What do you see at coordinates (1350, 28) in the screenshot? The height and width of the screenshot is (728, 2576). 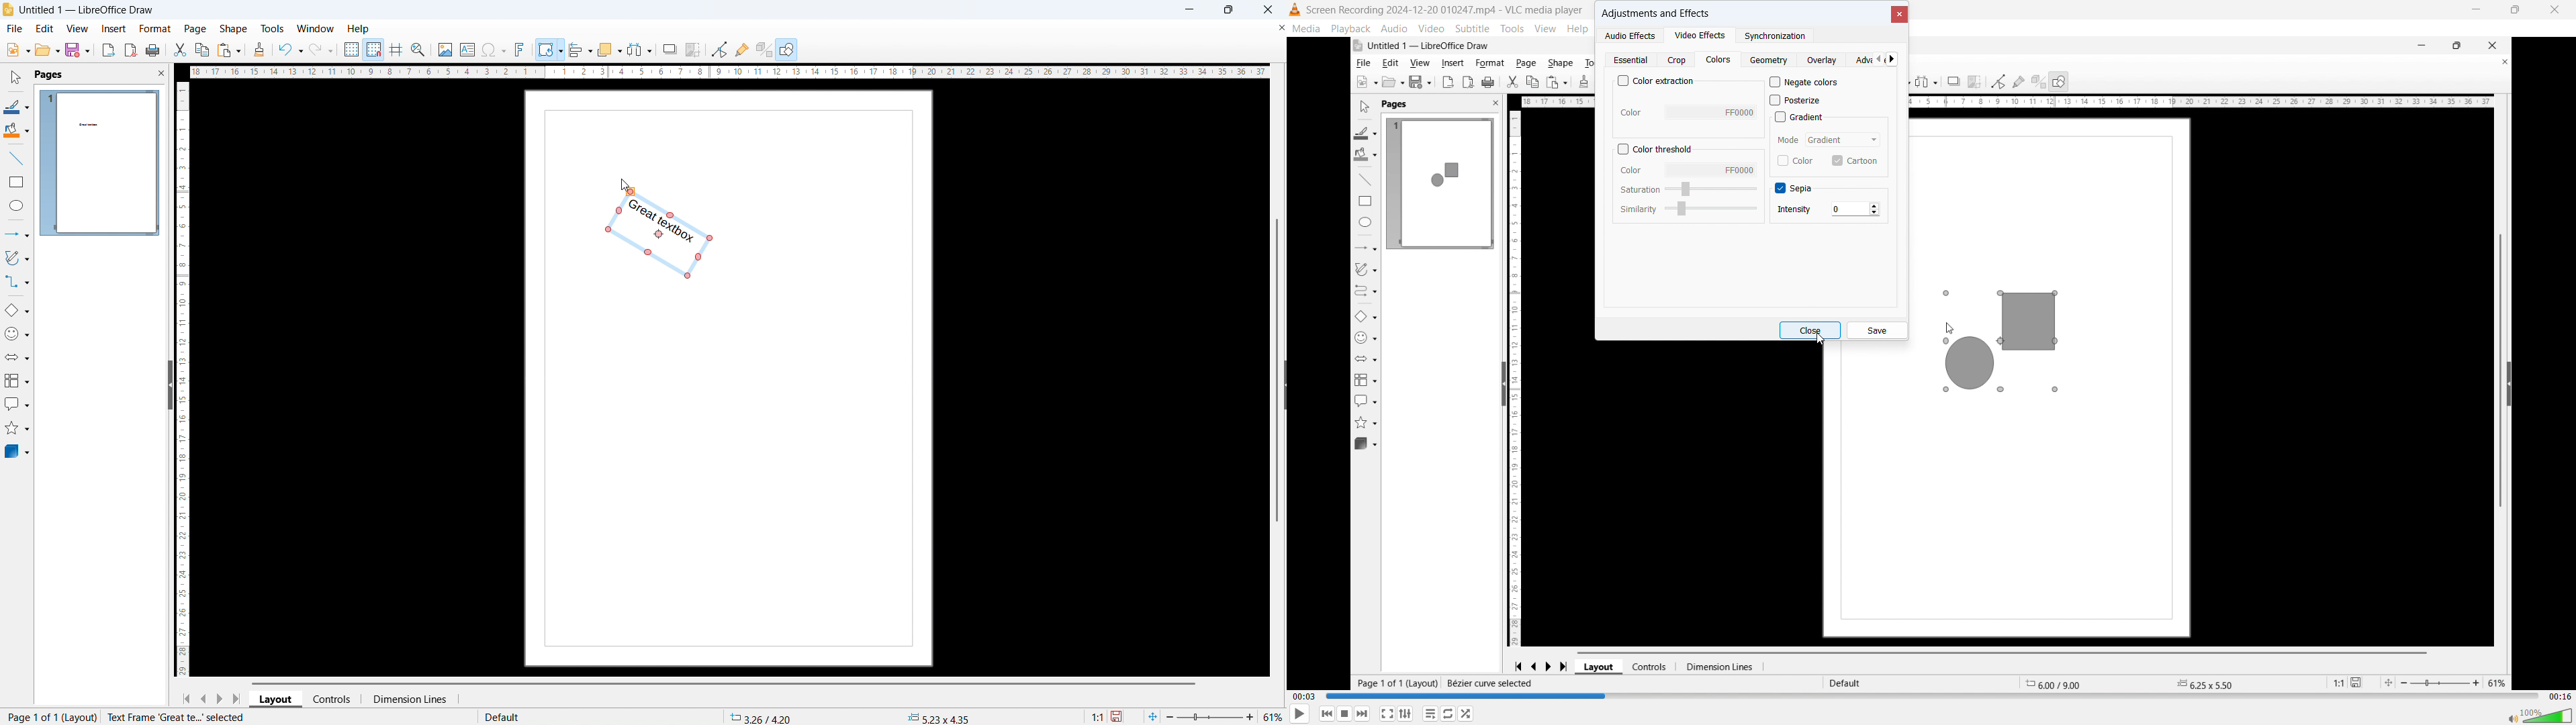 I see `playback` at bounding box center [1350, 28].